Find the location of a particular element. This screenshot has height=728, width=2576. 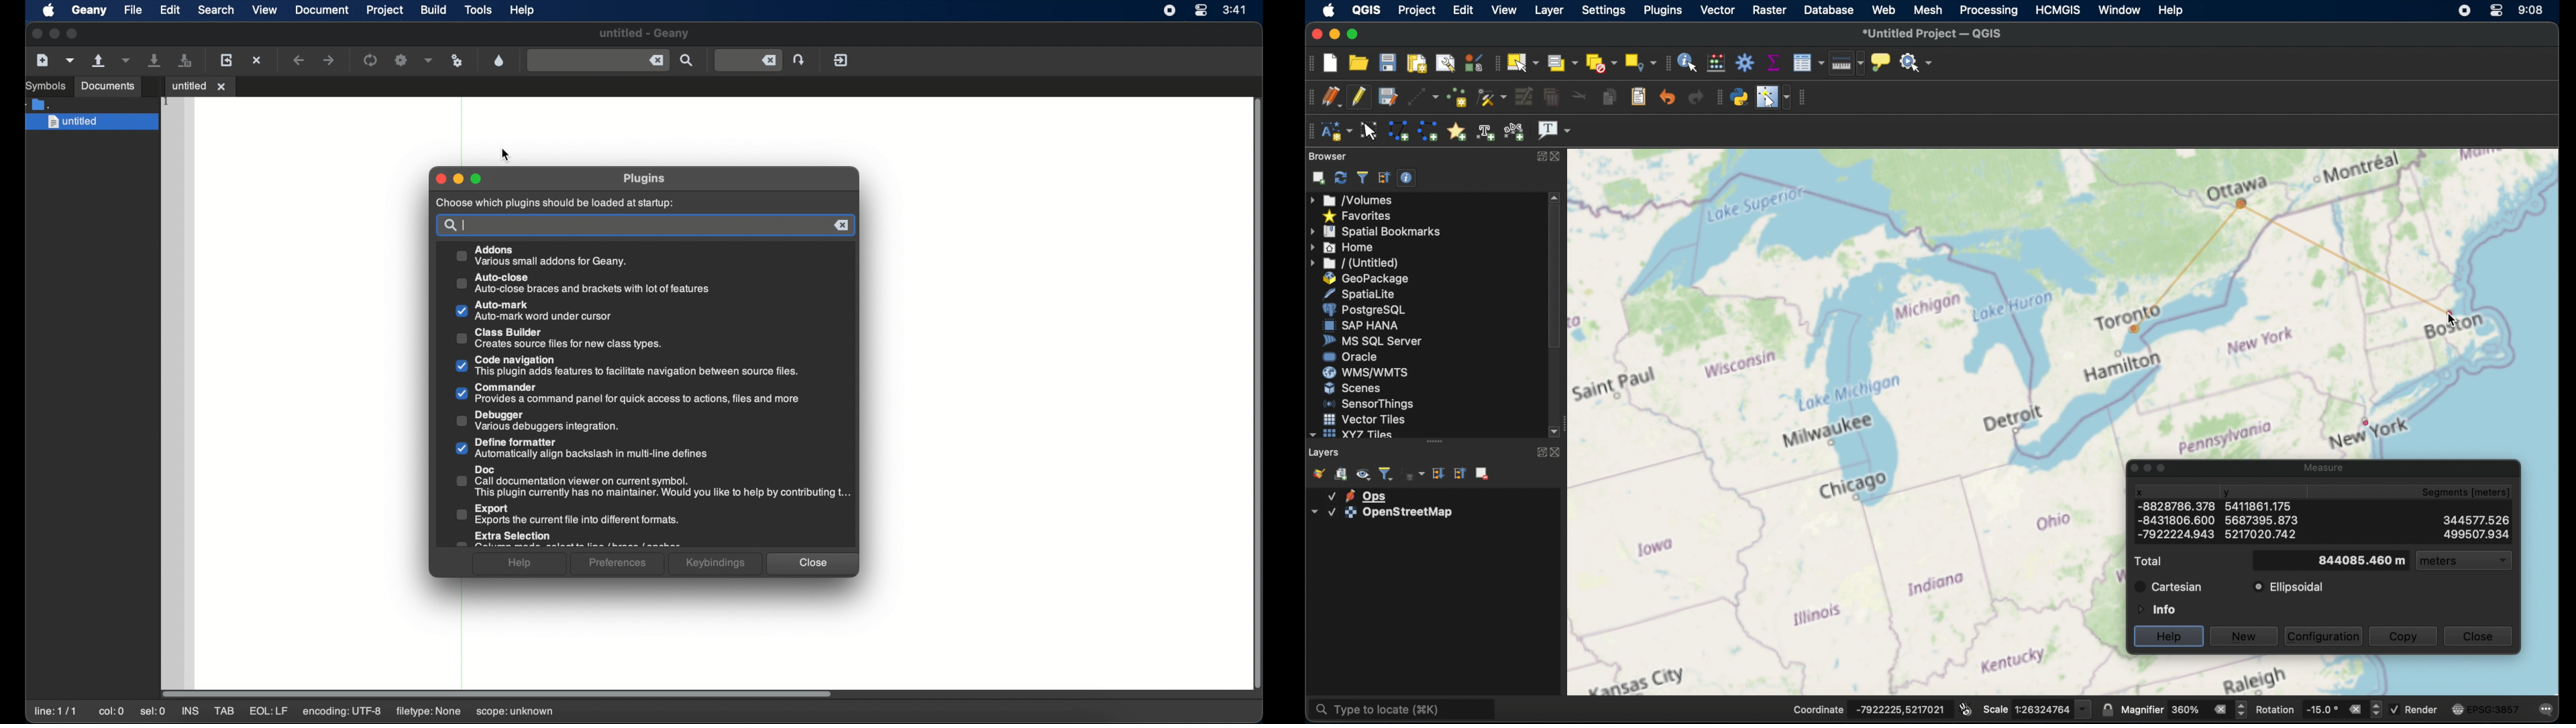

untitled menu is located at coordinates (1353, 263).